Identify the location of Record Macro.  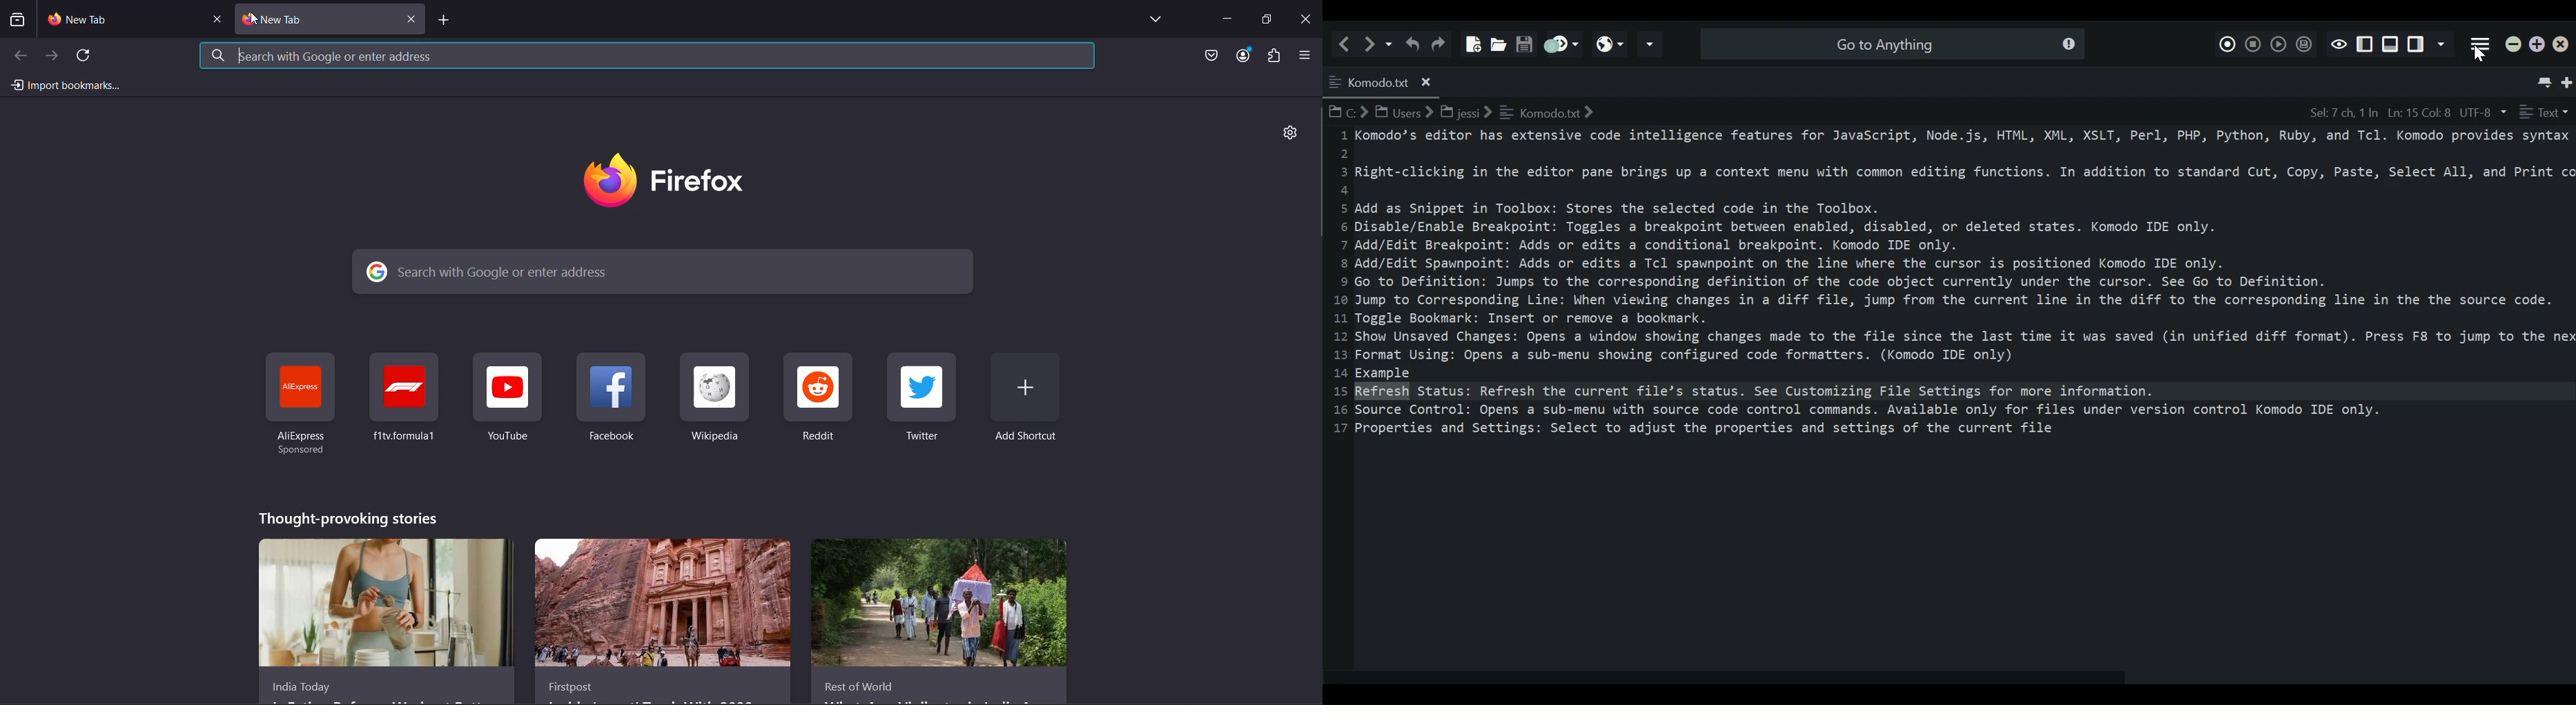
(2228, 42).